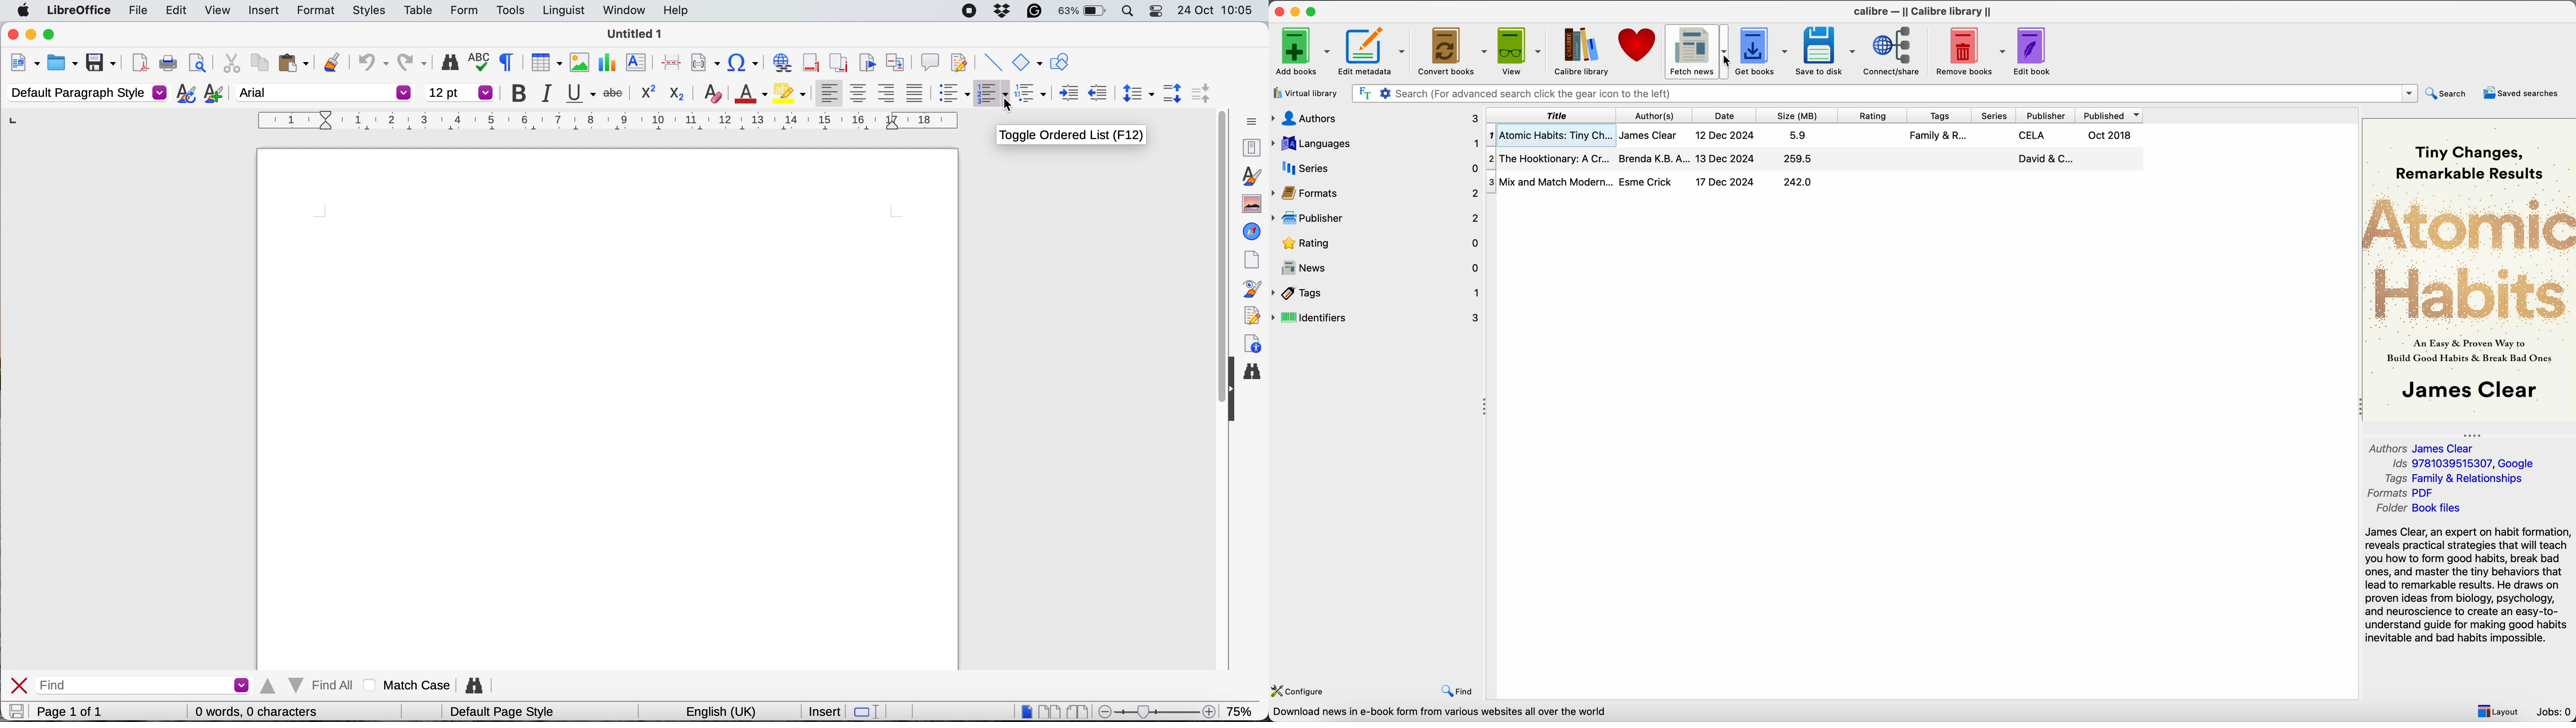 Image resolution: width=2576 pixels, height=728 pixels. What do you see at coordinates (676, 93) in the screenshot?
I see `subscript` at bounding box center [676, 93].